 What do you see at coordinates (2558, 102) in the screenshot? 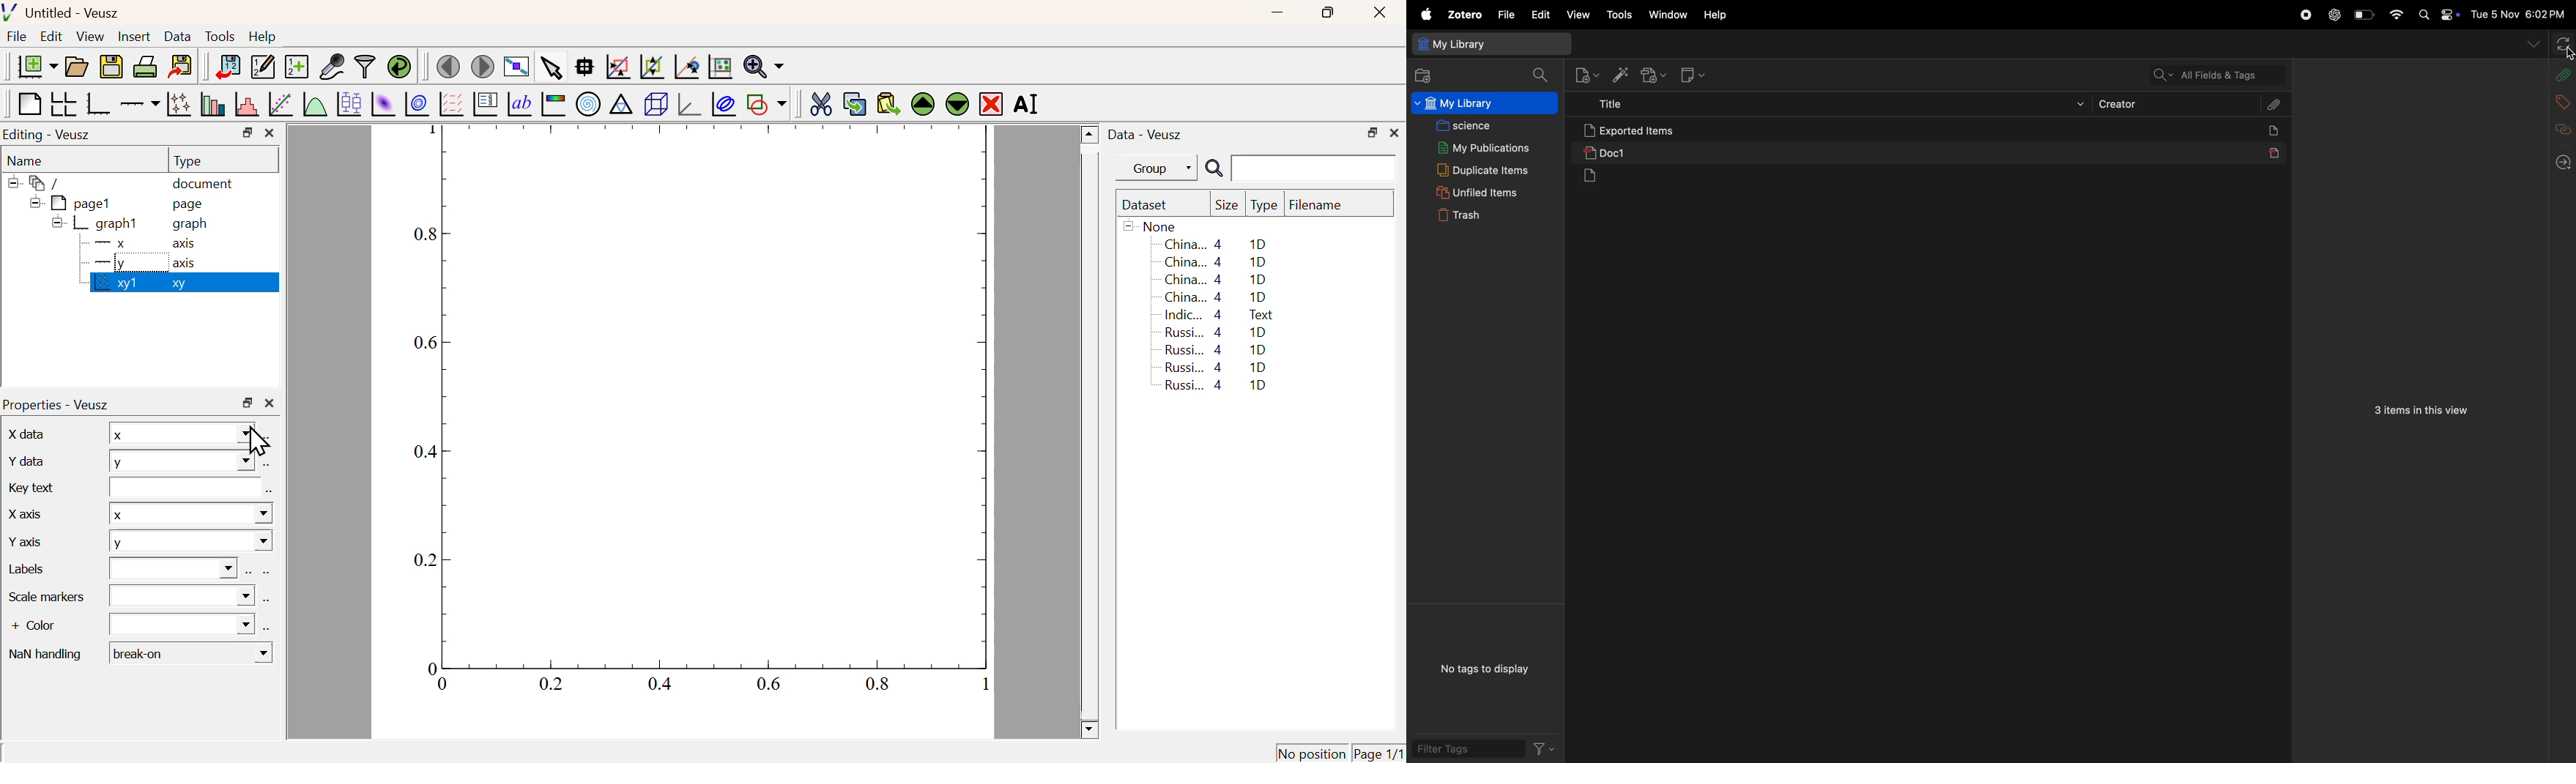
I see `add tags` at bounding box center [2558, 102].